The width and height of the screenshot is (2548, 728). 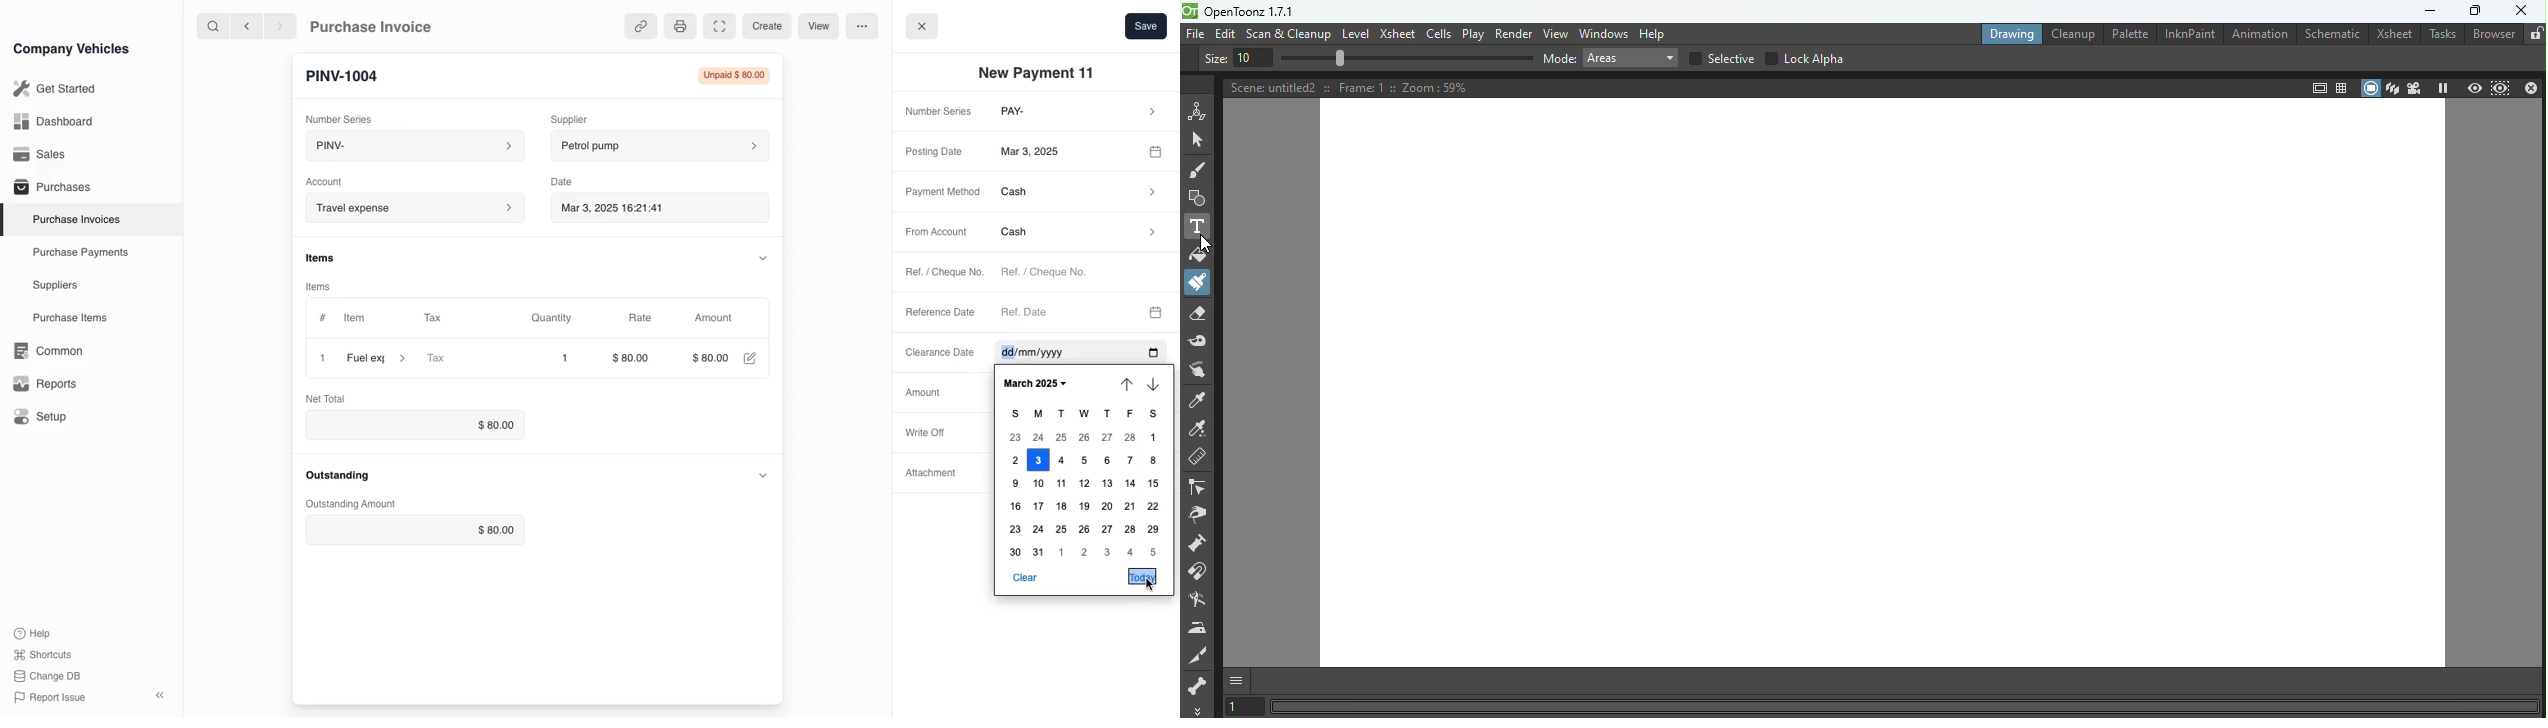 What do you see at coordinates (816, 27) in the screenshot?
I see `view` at bounding box center [816, 27].